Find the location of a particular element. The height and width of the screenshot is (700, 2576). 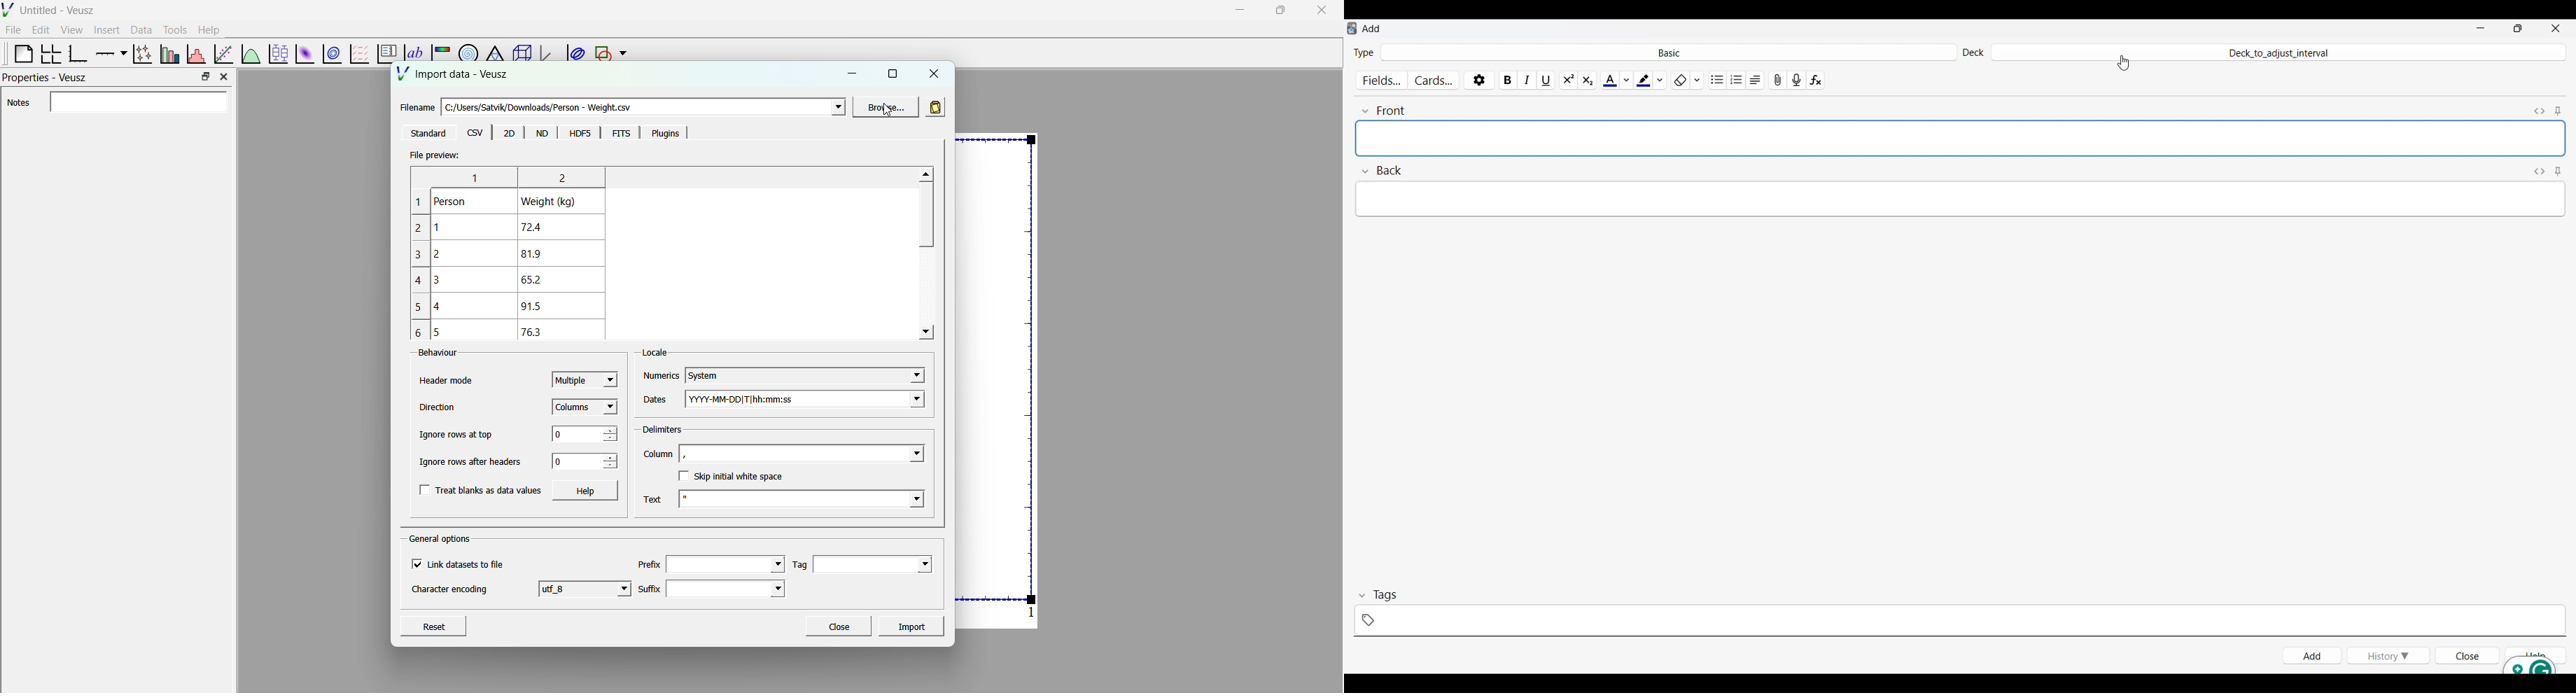

Equations is located at coordinates (1816, 80).